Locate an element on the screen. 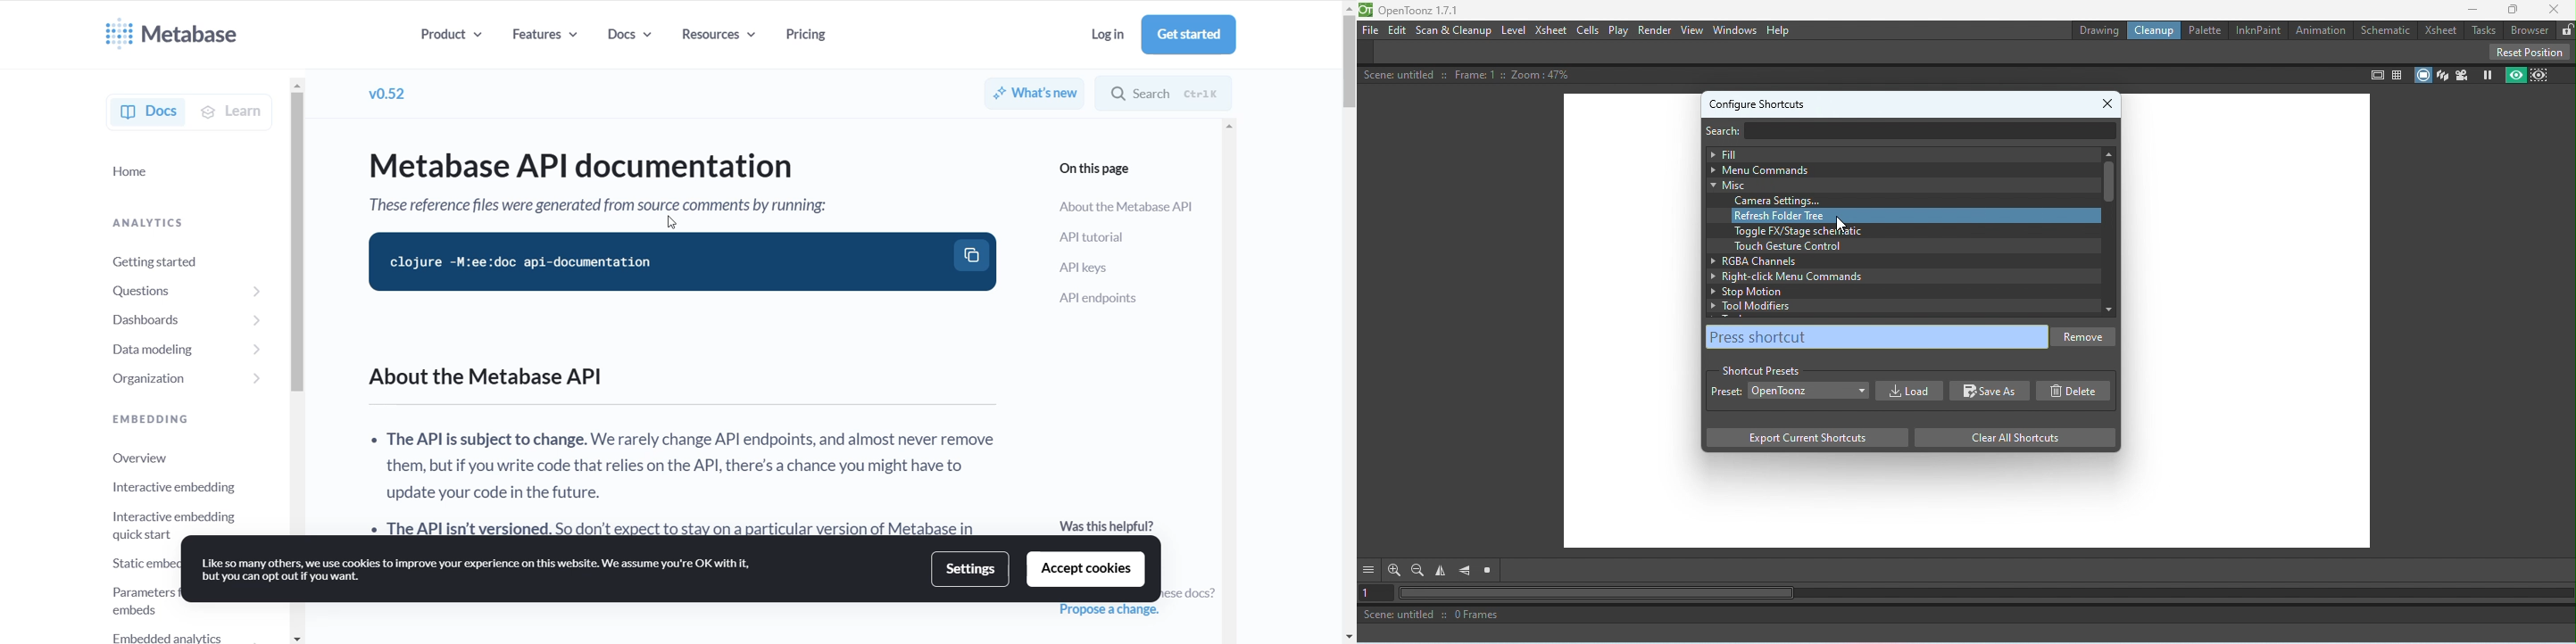  Zoom in is located at coordinates (1392, 570).